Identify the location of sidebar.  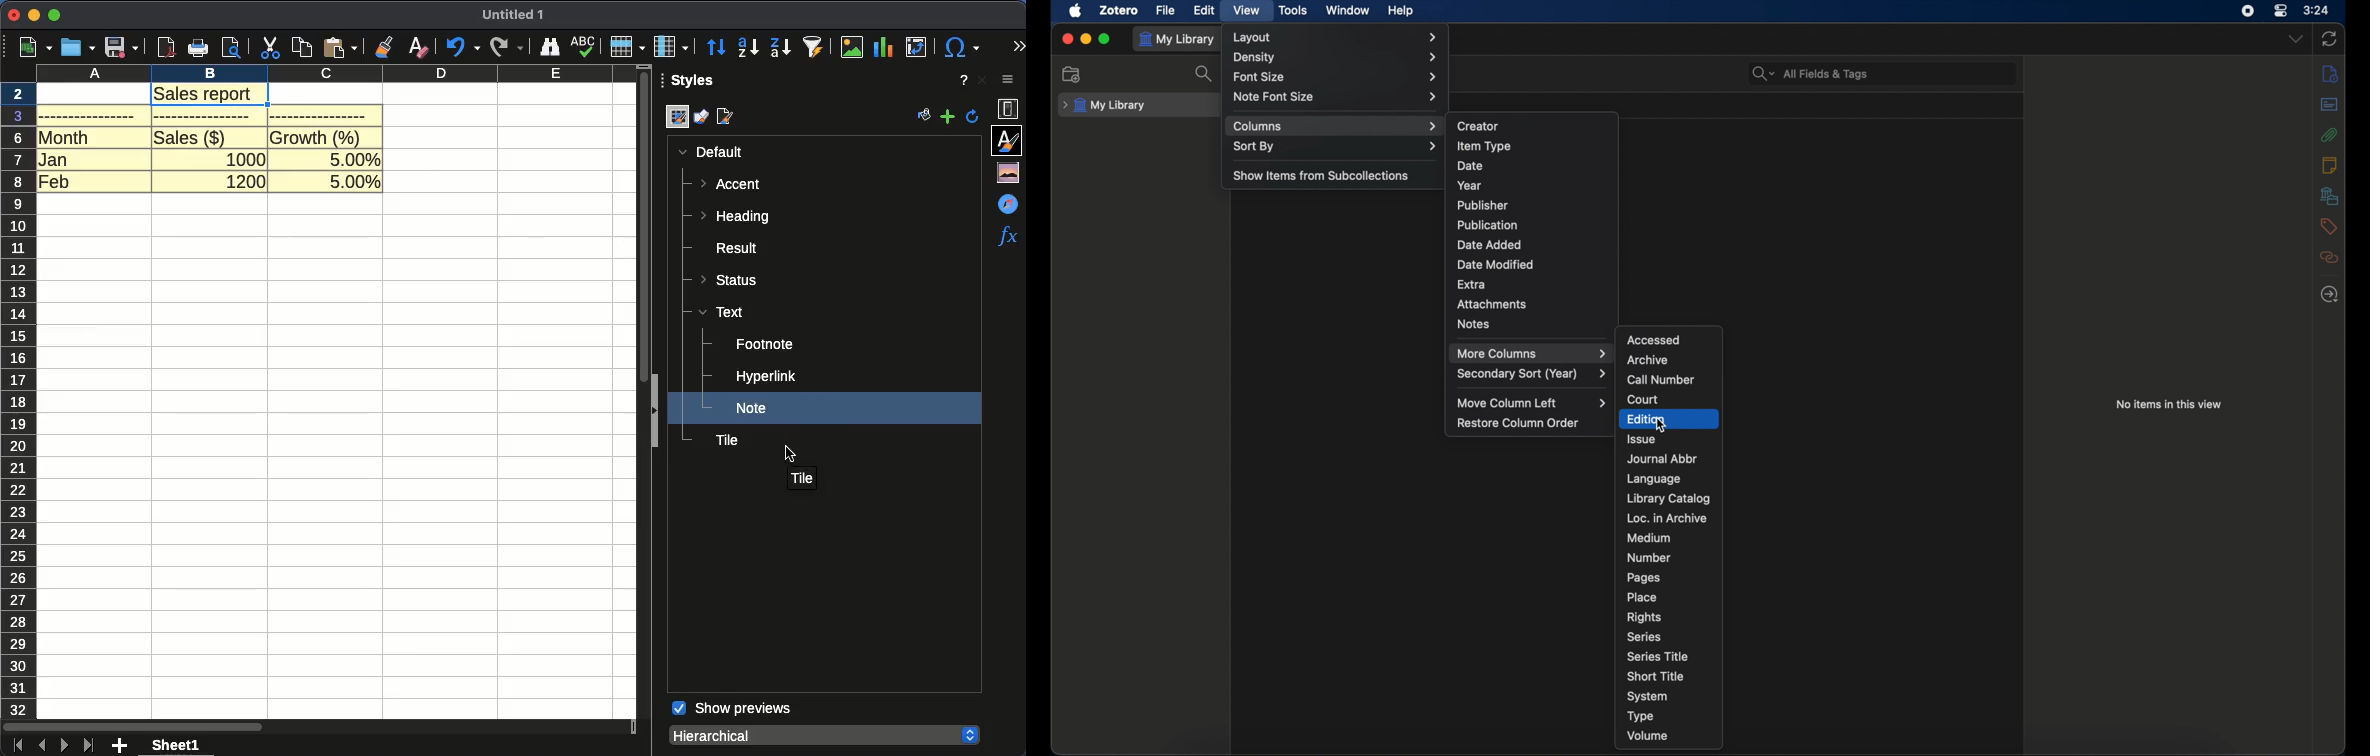
(1012, 81).